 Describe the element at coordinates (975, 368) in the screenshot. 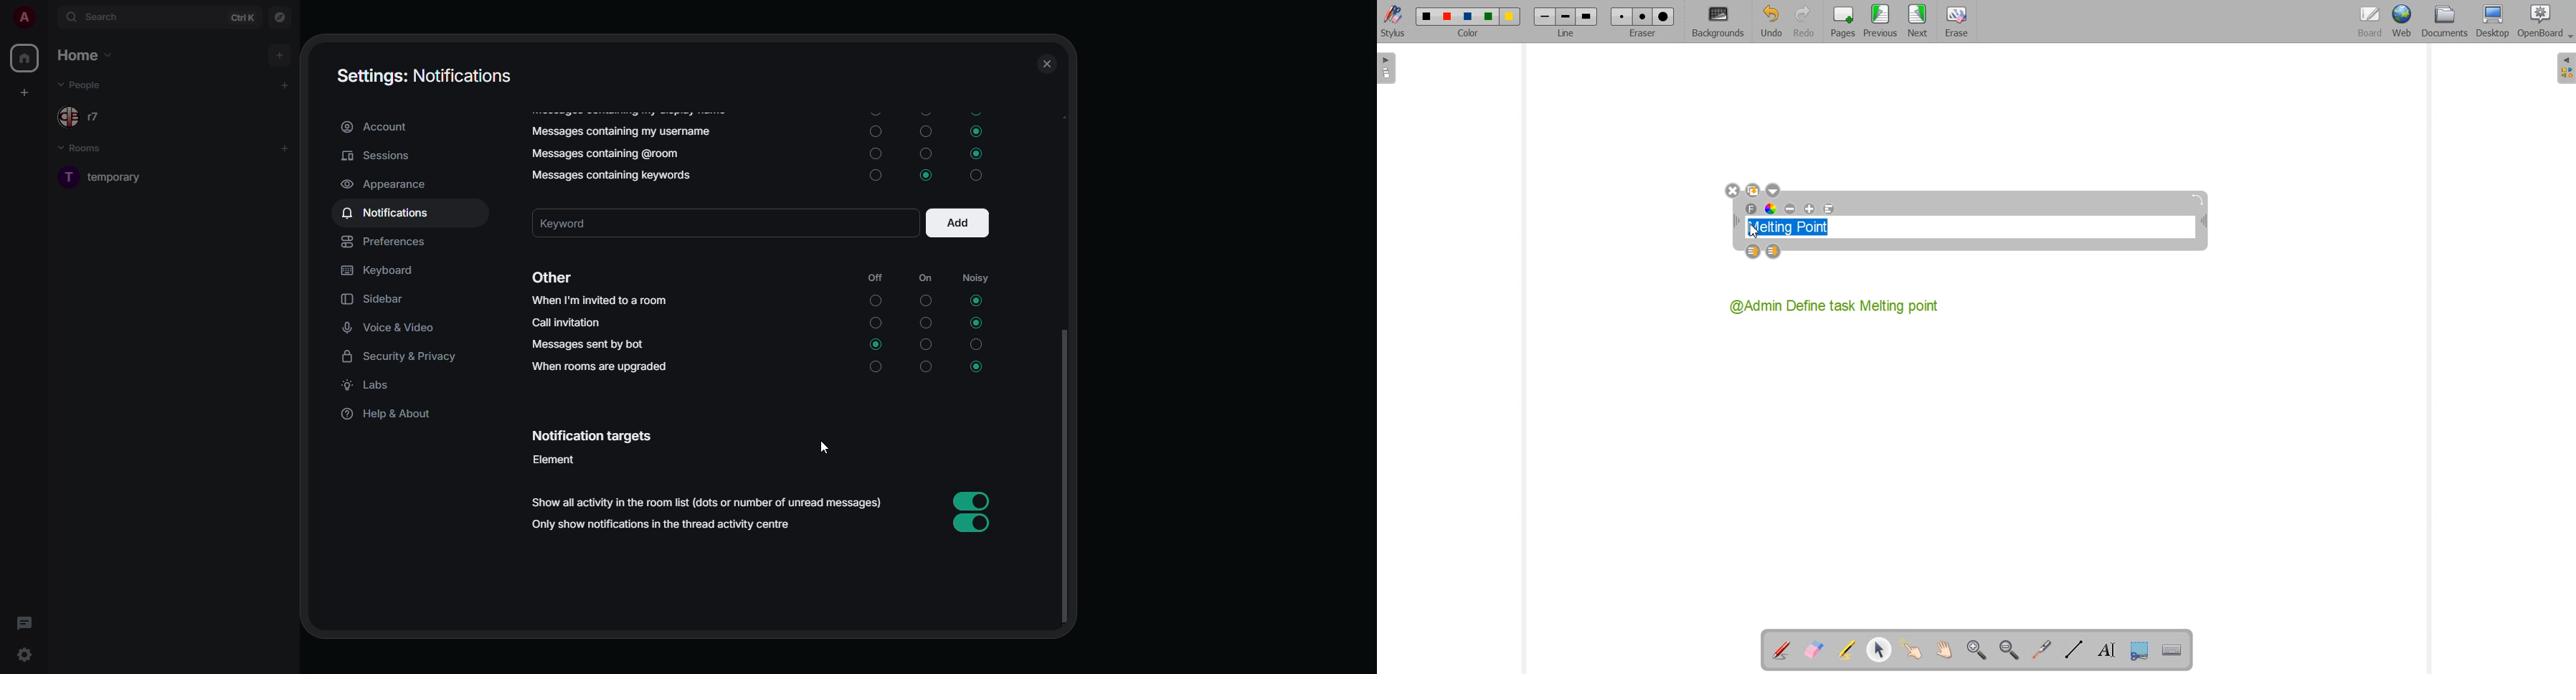

I see `selected` at that location.